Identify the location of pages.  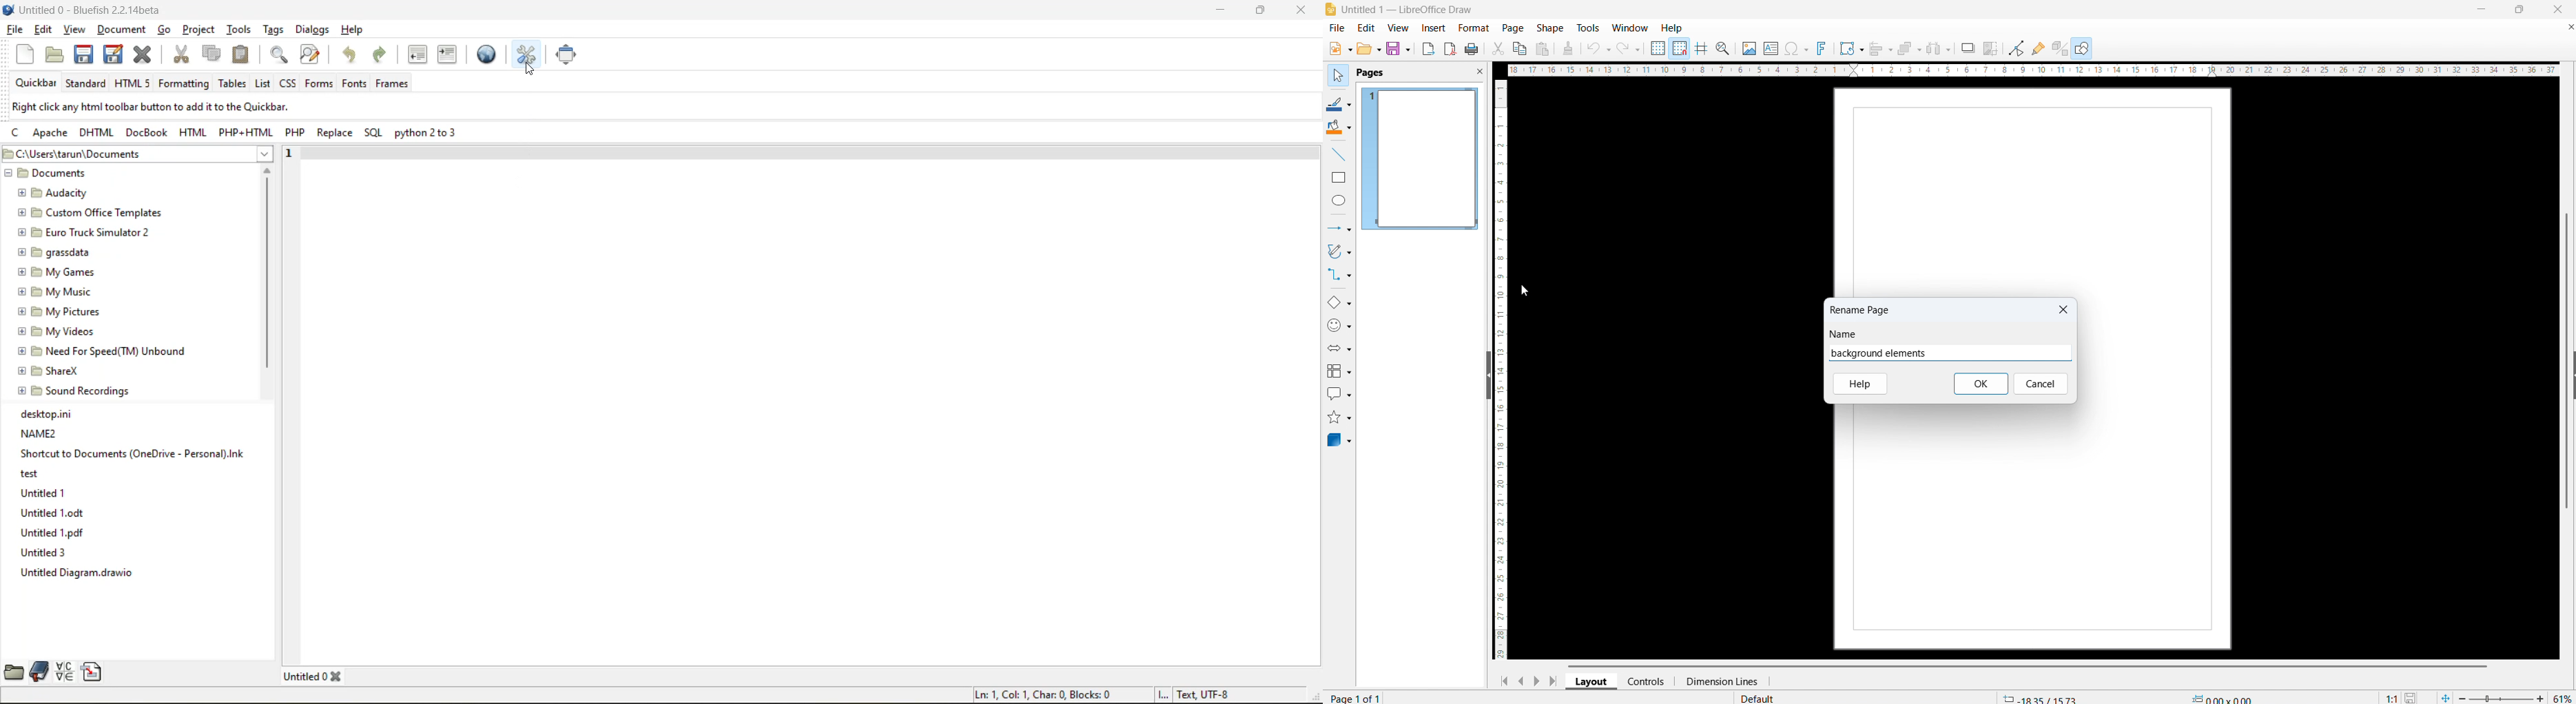
(1370, 73).